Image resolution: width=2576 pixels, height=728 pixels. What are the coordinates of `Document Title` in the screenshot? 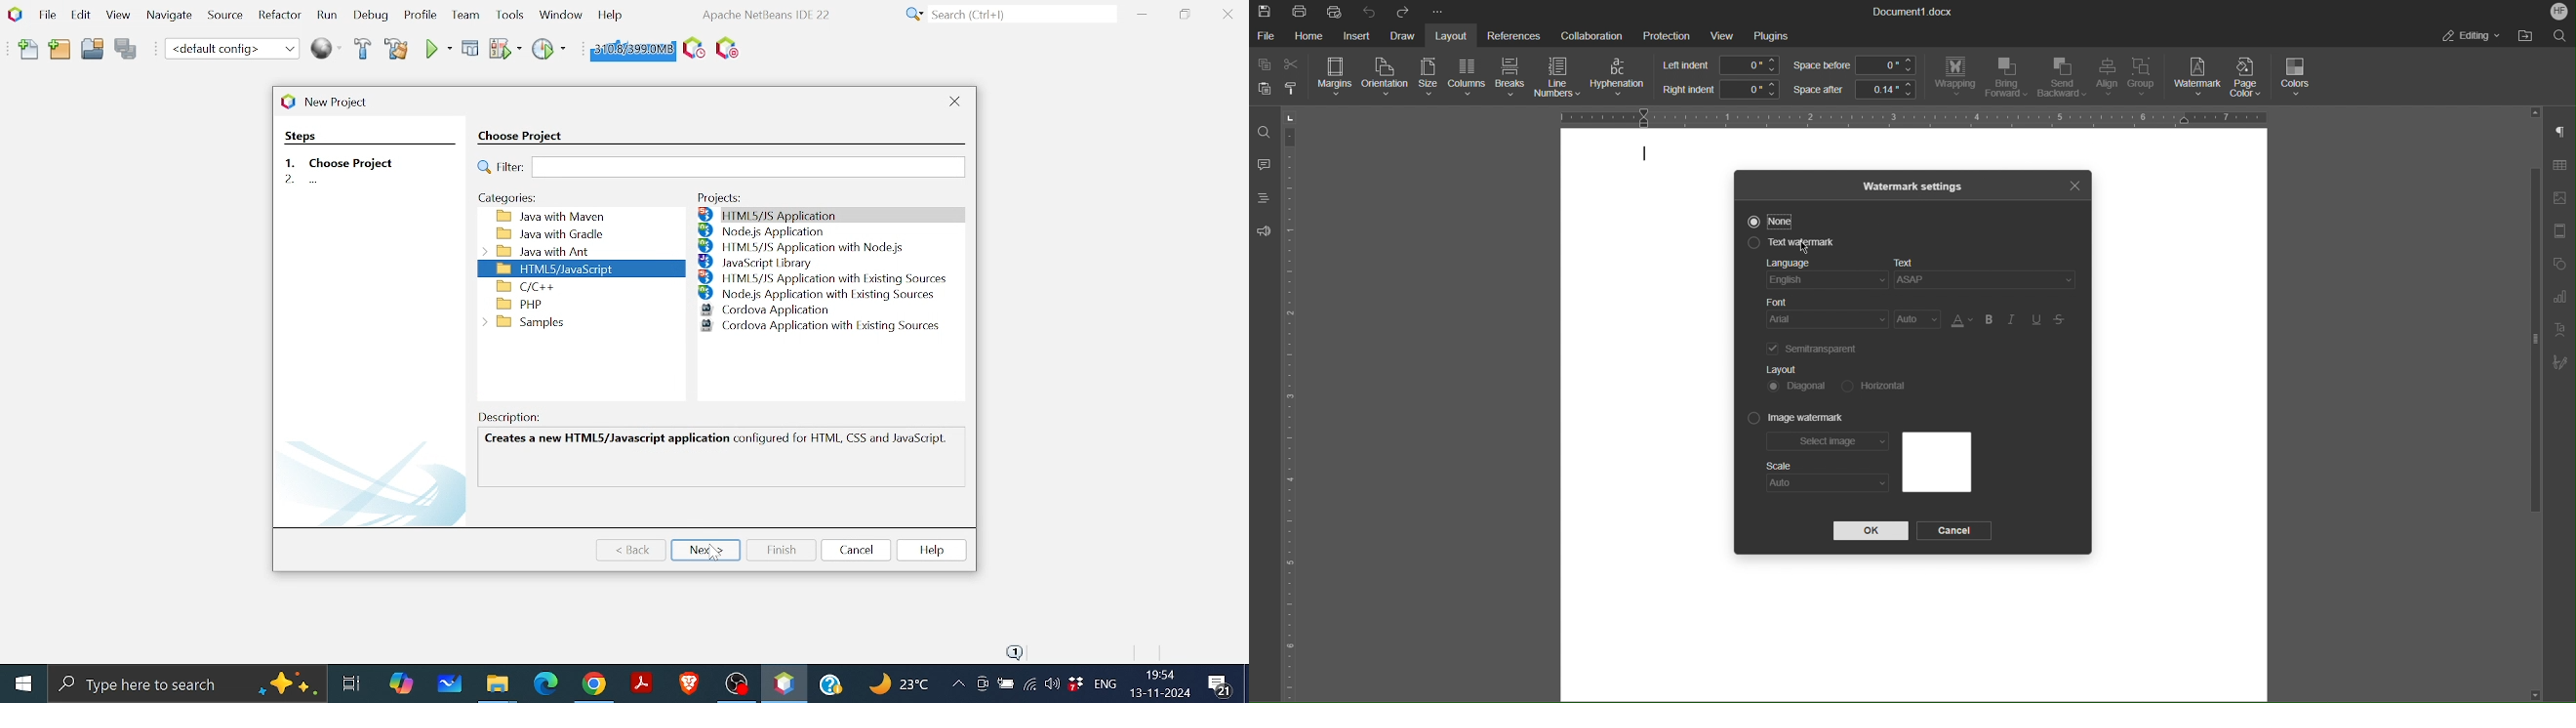 It's located at (1913, 12).